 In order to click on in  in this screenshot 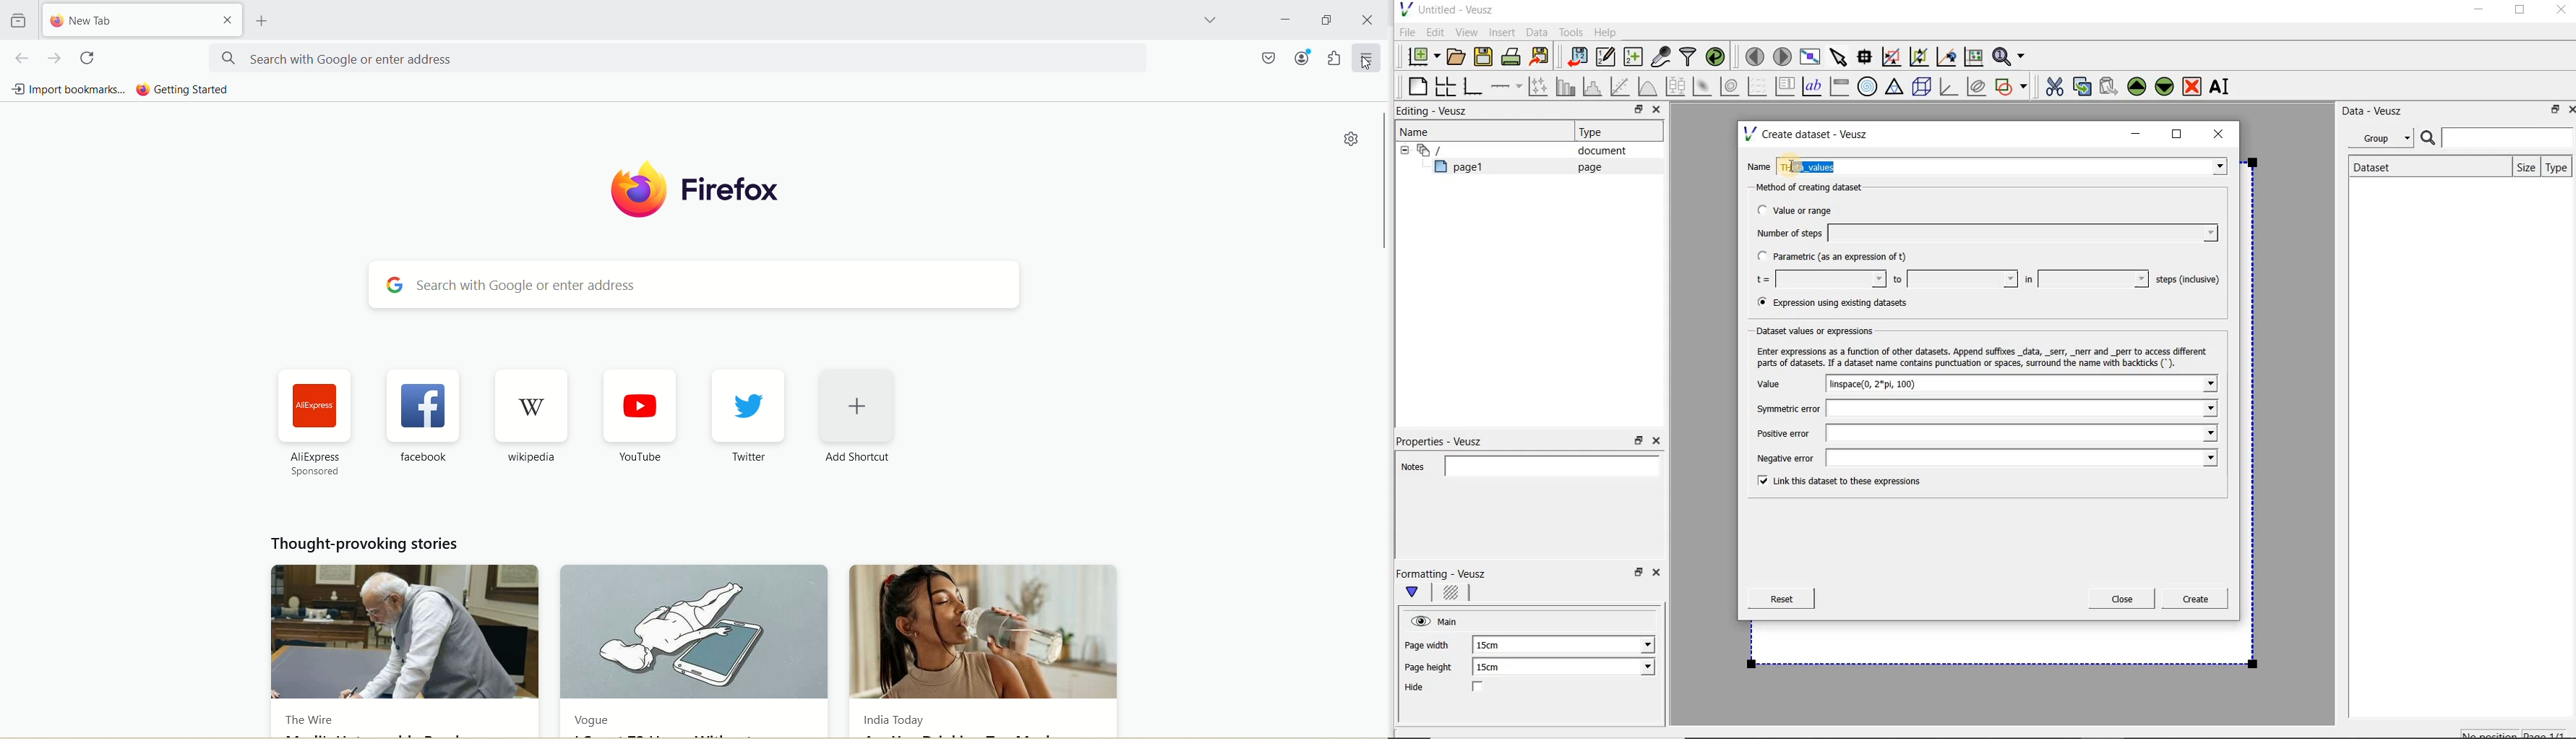, I will do `click(2085, 279)`.